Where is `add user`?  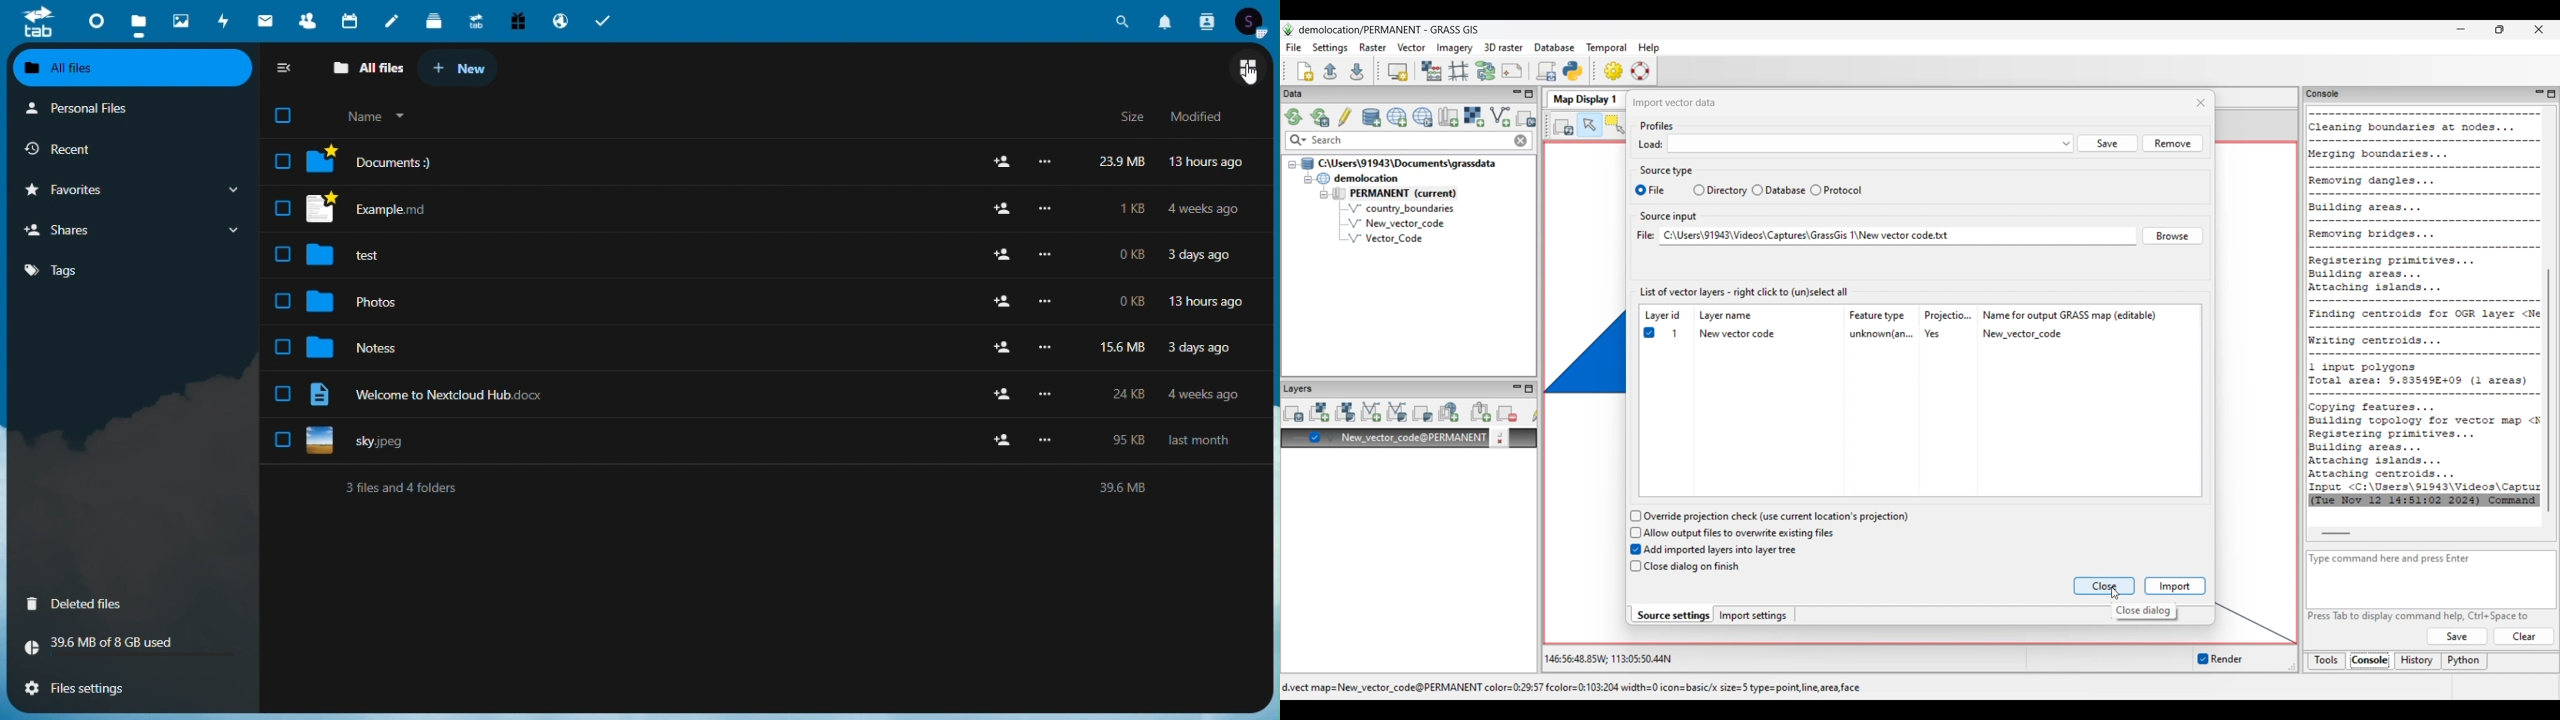
add user is located at coordinates (998, 348).